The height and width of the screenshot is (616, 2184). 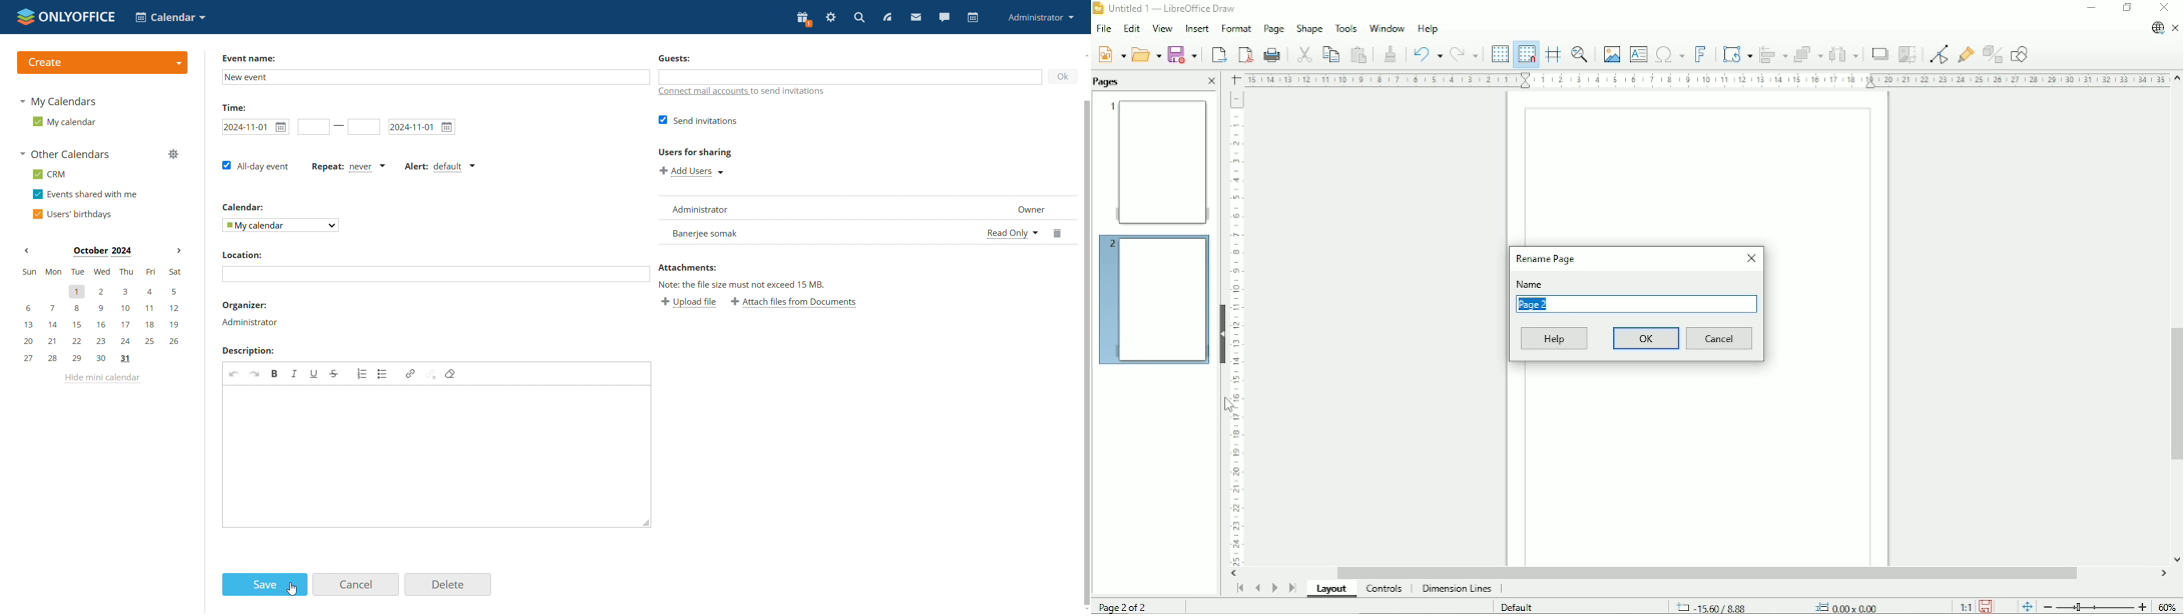 What do you see at coordinates (1127, 605) in the screenshot?
I see `Page 2 of 2` at bounding box center [1127, 605].